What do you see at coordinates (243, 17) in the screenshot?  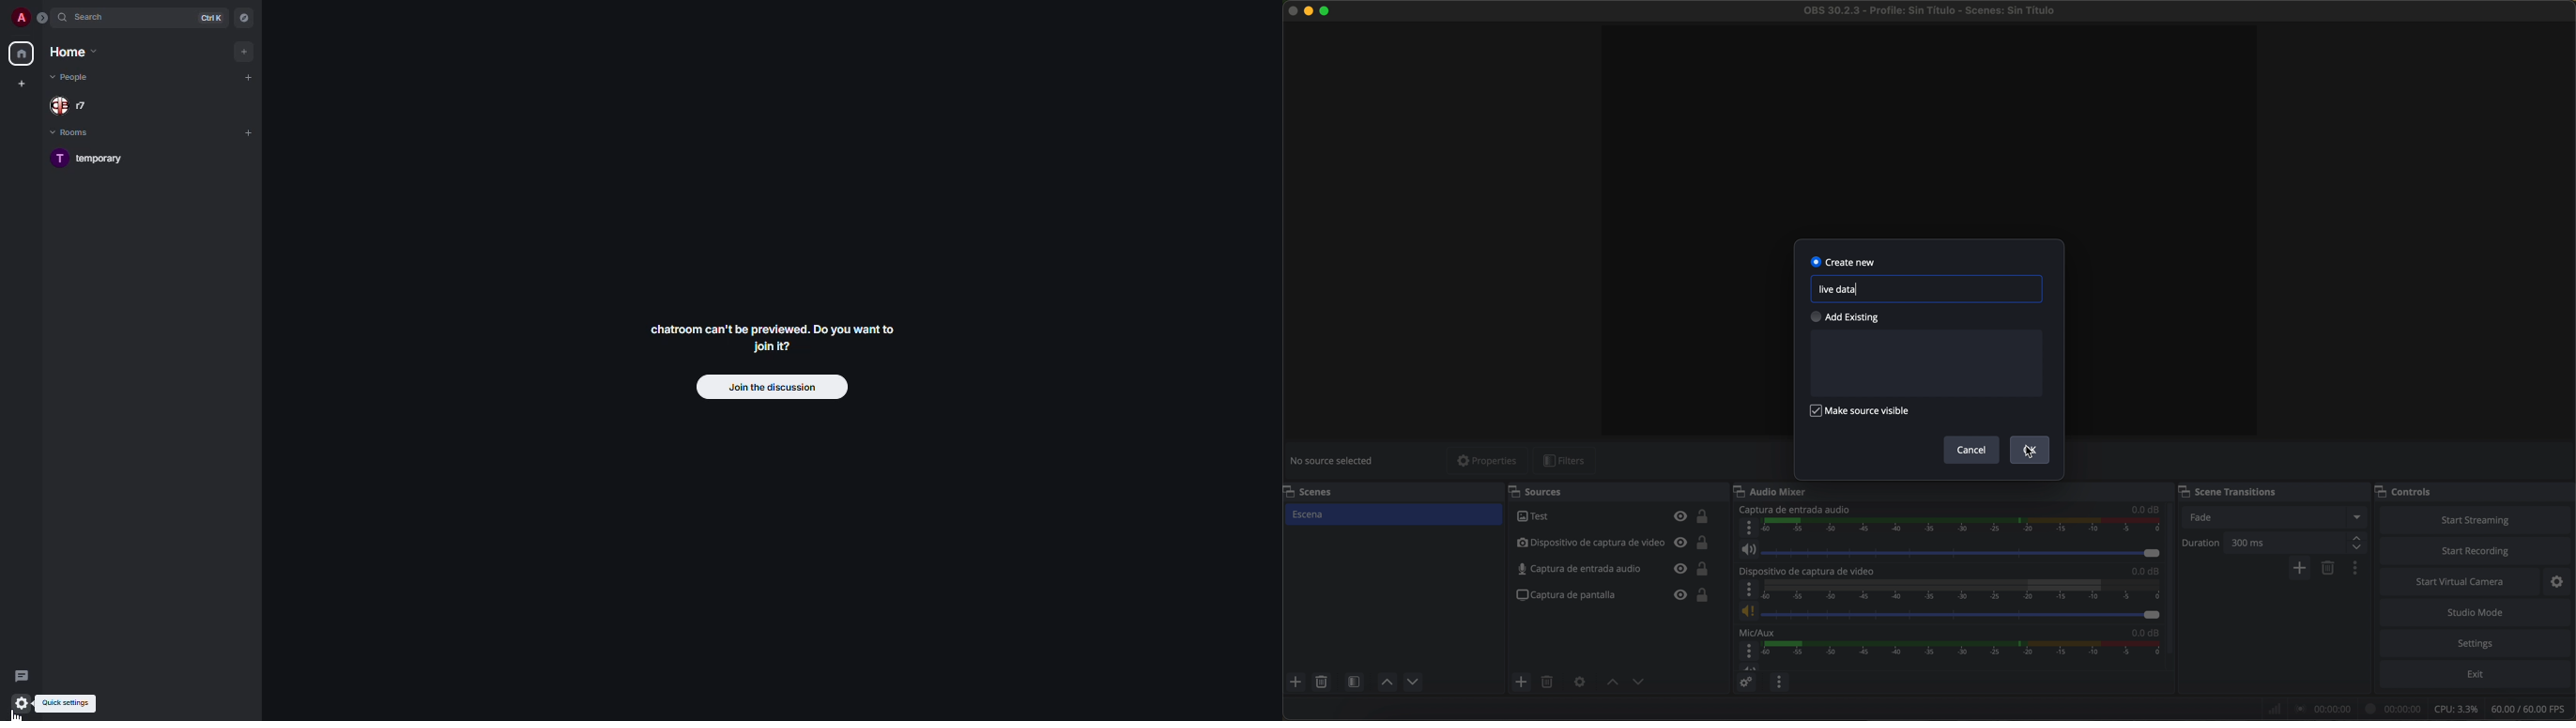 I see `navigator` at bounding box center [243, 17].